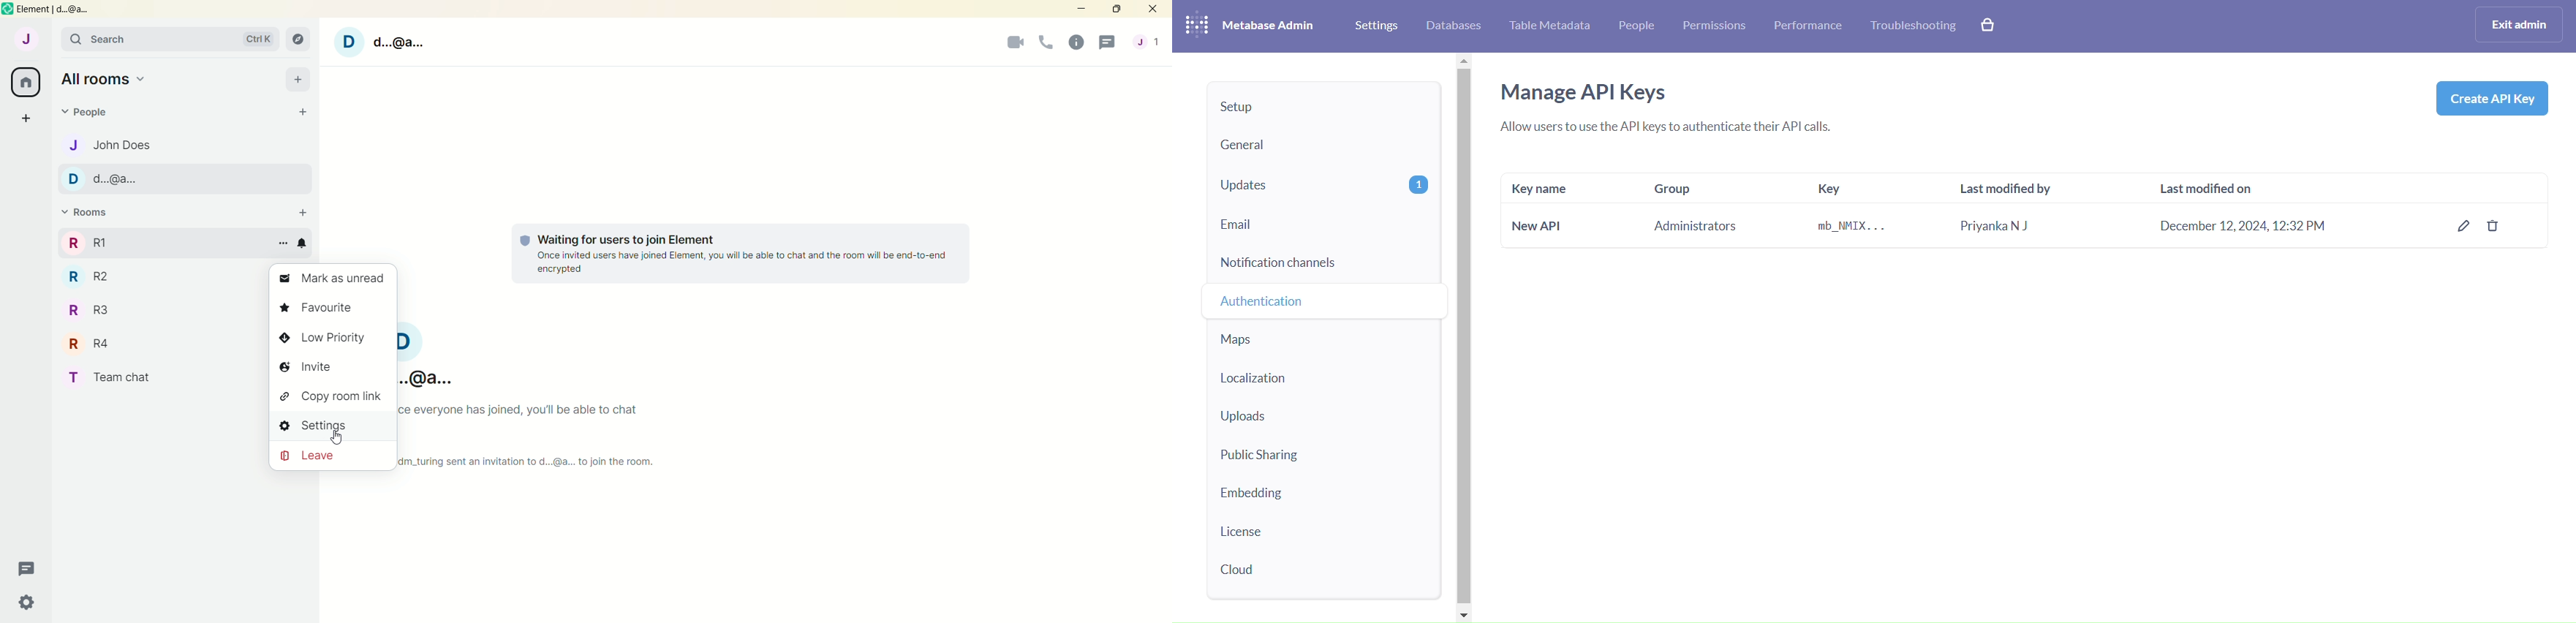 Image resolution: width=2576 pixels, height=644 pixels. I want to click on explore paid features, so click(1991, 26).